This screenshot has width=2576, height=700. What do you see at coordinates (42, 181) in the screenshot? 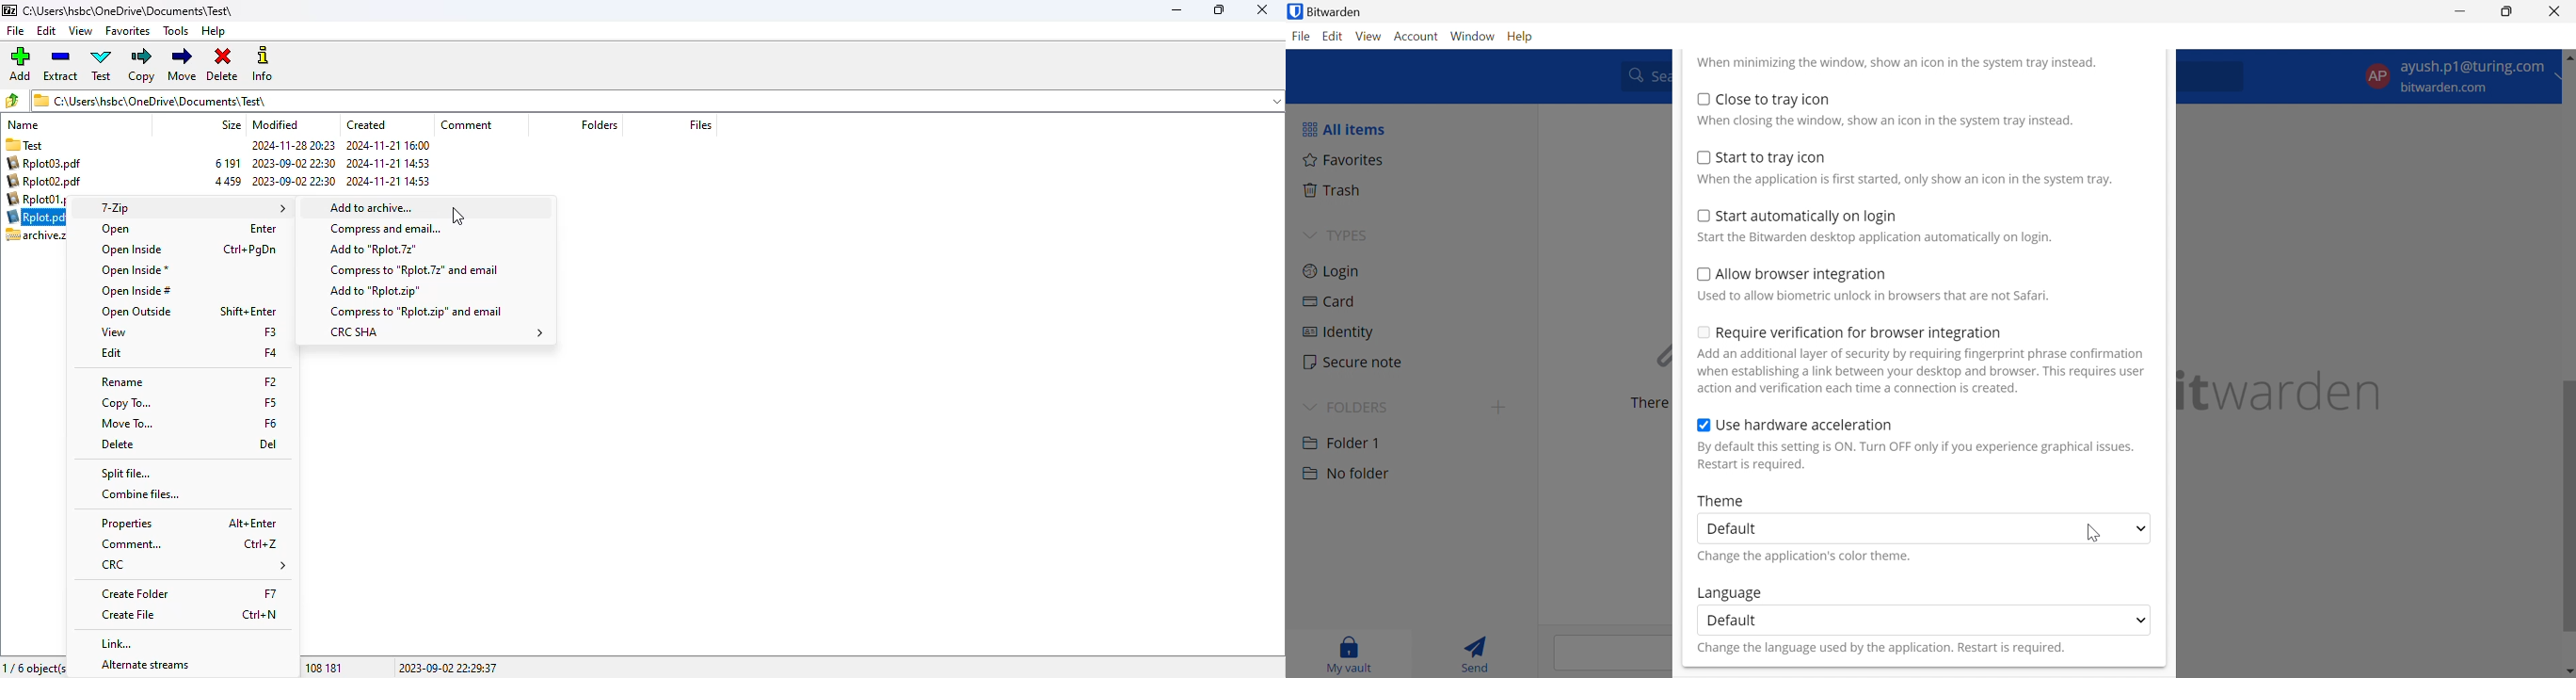
I see `pdf files` at bounding box center [42, 181].